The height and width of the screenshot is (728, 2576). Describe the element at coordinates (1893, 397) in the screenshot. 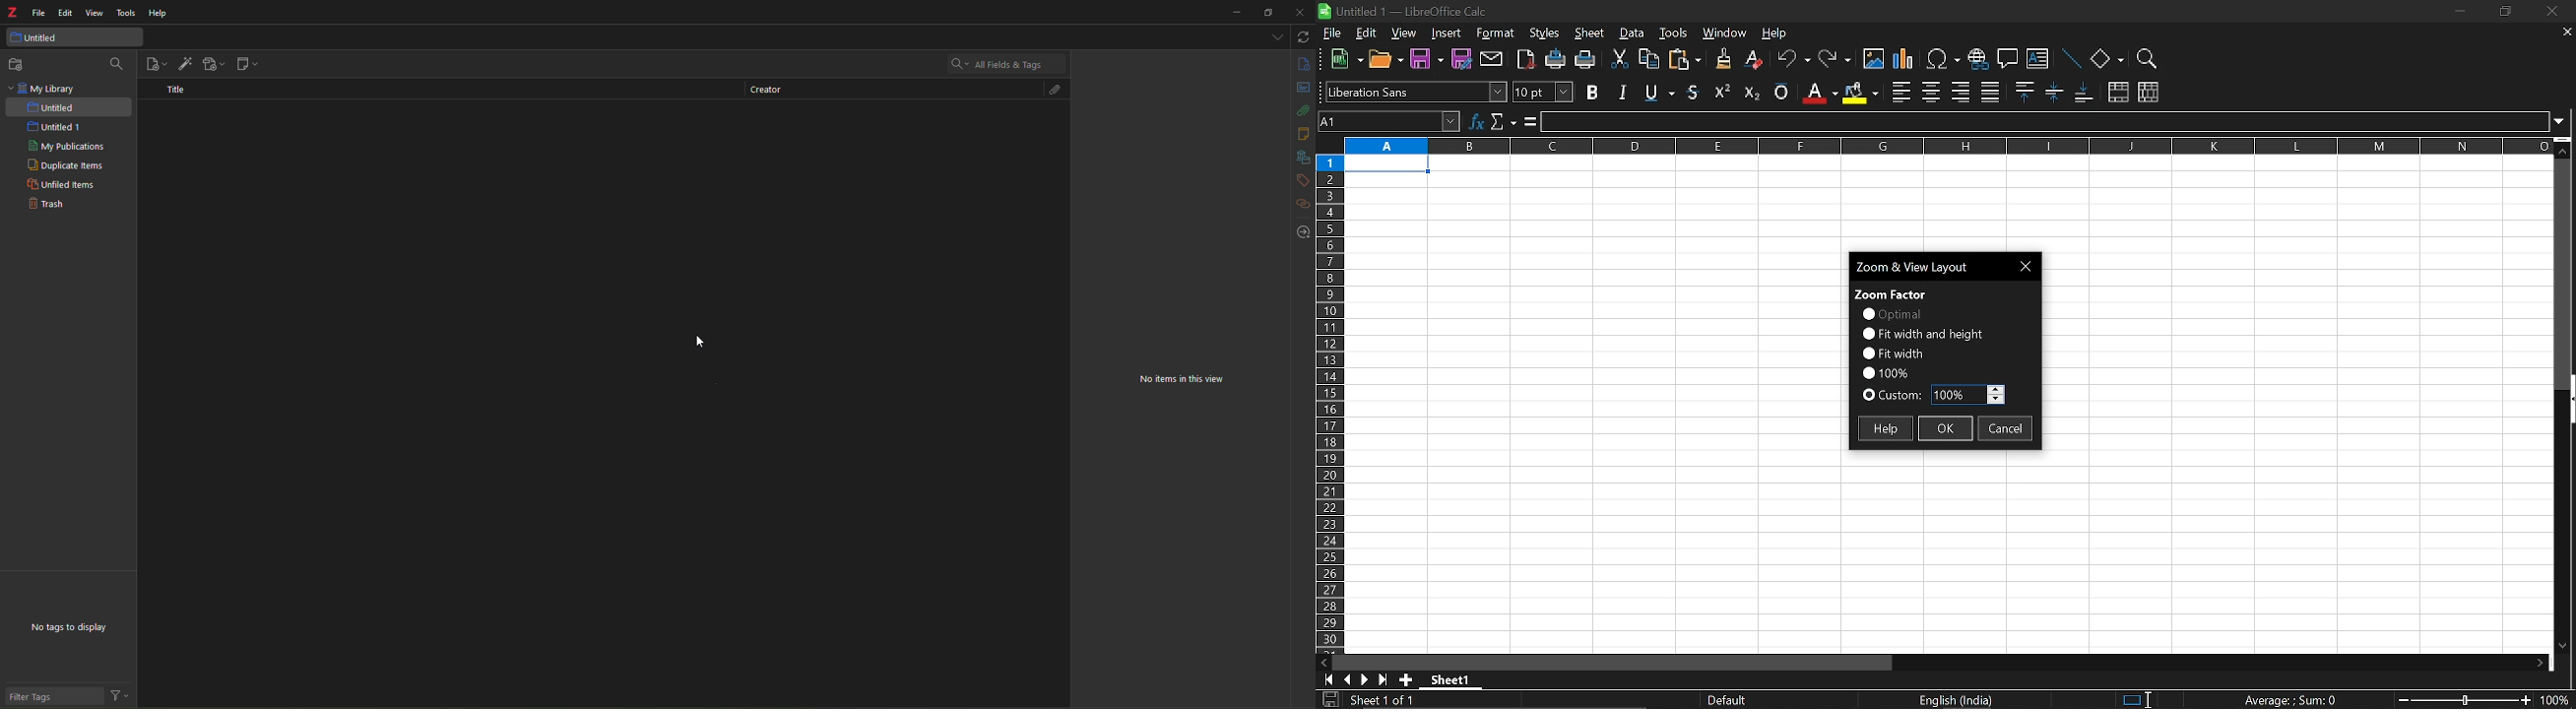

I see `custom` at that location.